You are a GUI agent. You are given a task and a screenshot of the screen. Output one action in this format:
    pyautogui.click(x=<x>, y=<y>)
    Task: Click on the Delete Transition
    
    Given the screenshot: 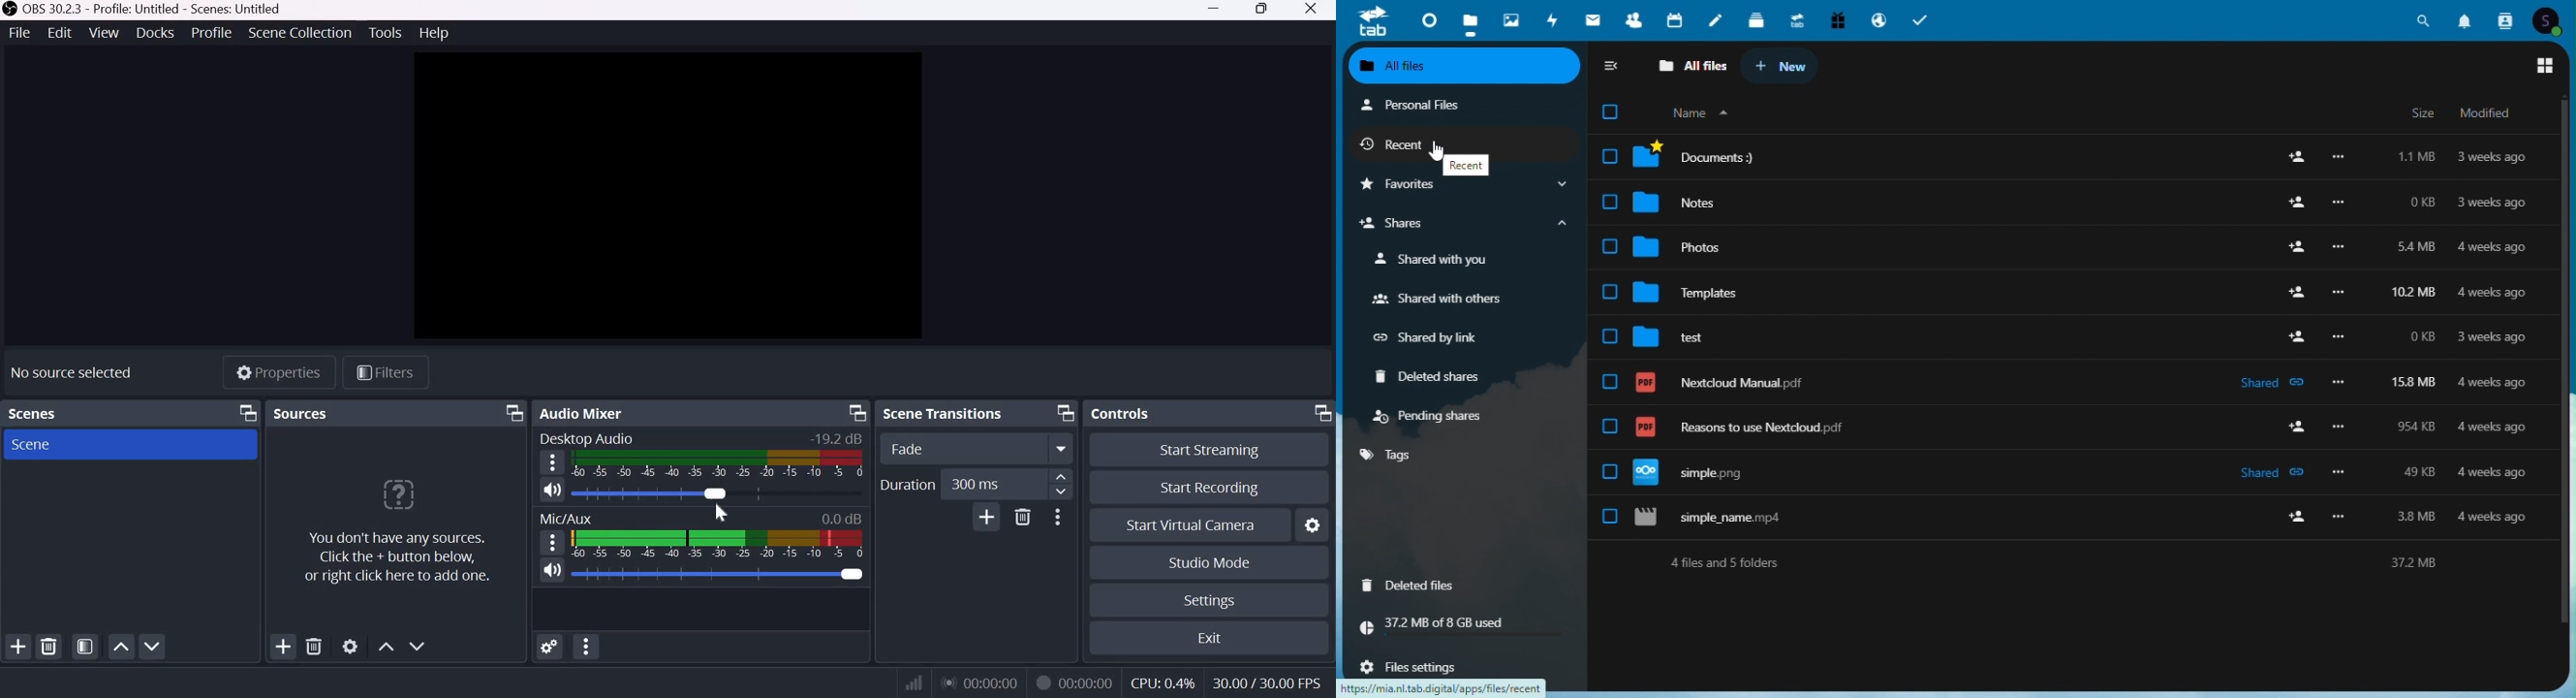 What is the action you would take?
    pyautogui.click(x=1023, y=517)
    